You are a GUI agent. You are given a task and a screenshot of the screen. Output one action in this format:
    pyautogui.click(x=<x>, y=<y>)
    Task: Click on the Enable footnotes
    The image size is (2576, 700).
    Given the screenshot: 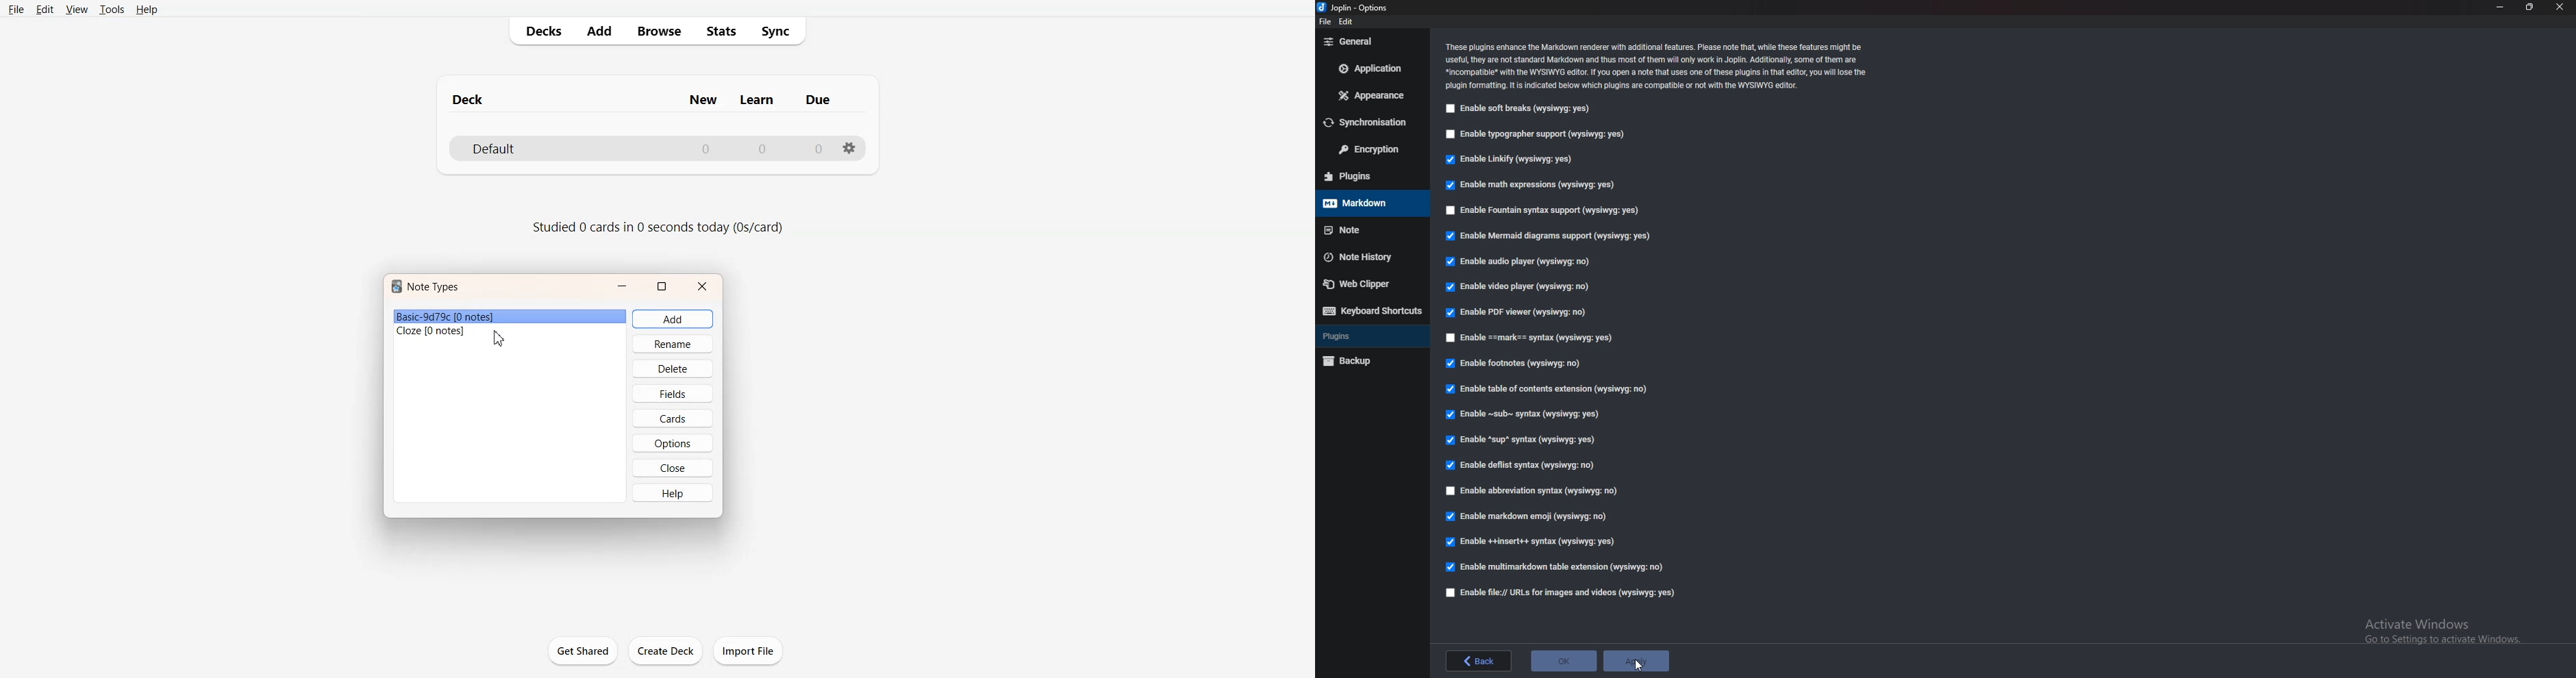 What is the action you would take?
    pyautogui.click(x=1513, y=365)
    